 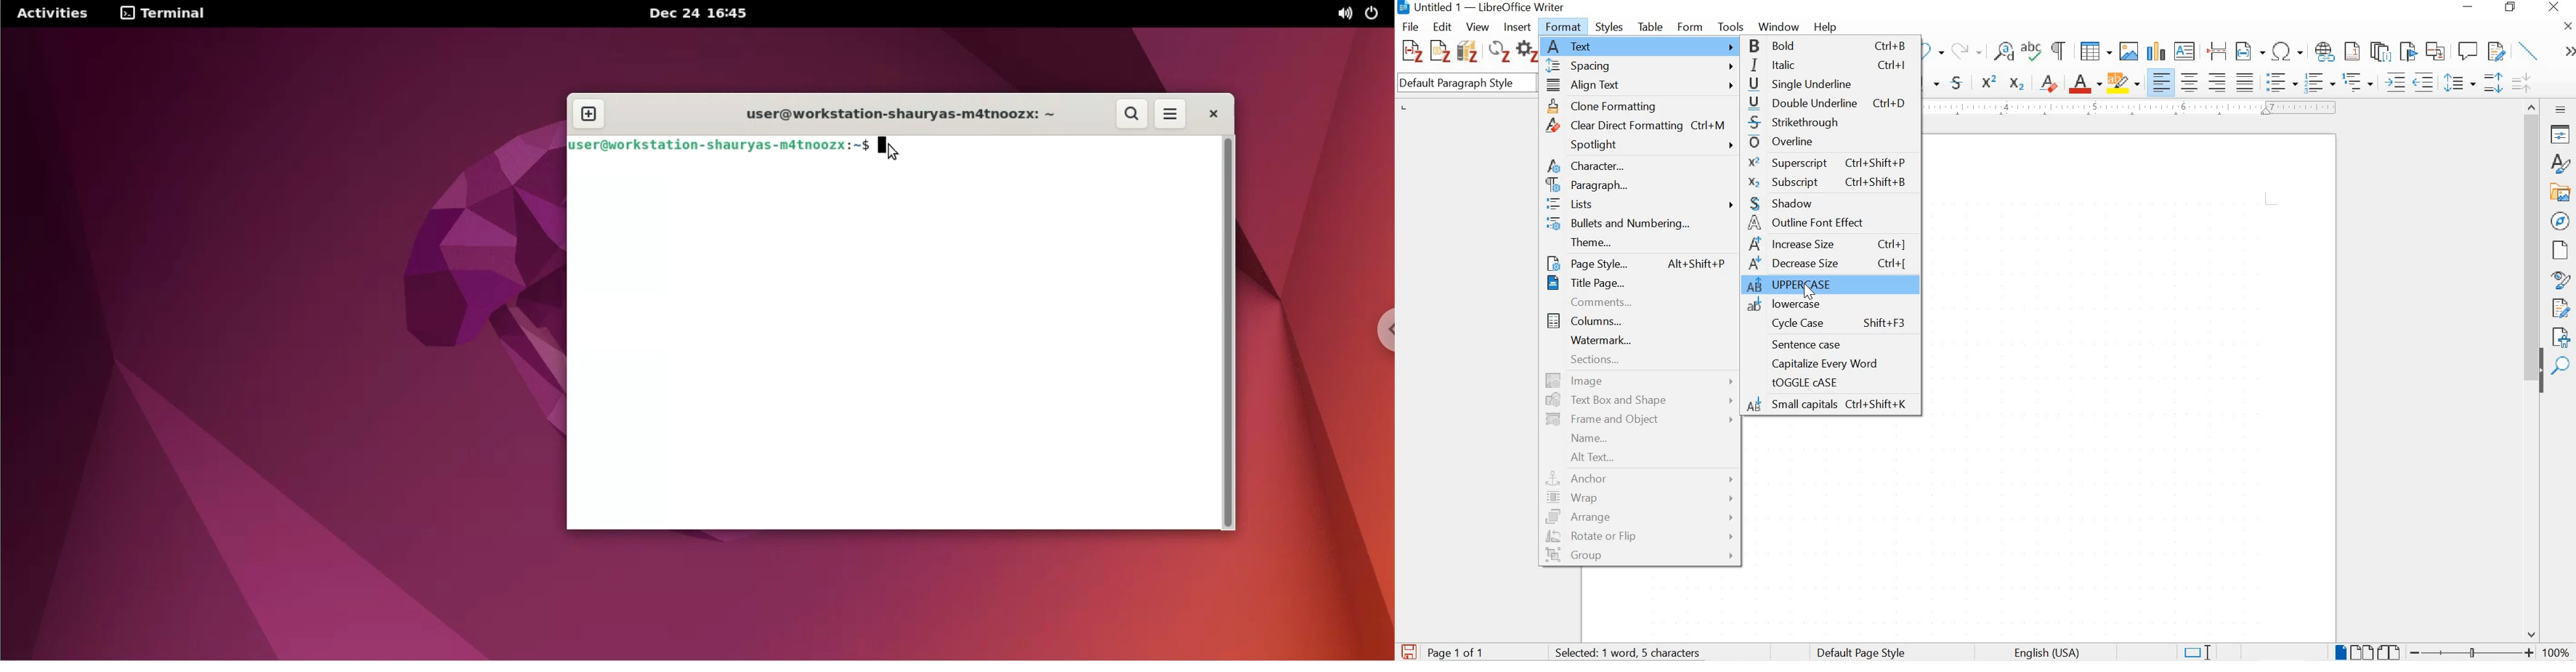 What do you see at coordinates (2281, 80) in the screenshot?
I see `Toggle unorder list` at bounding box center [2281, 80].